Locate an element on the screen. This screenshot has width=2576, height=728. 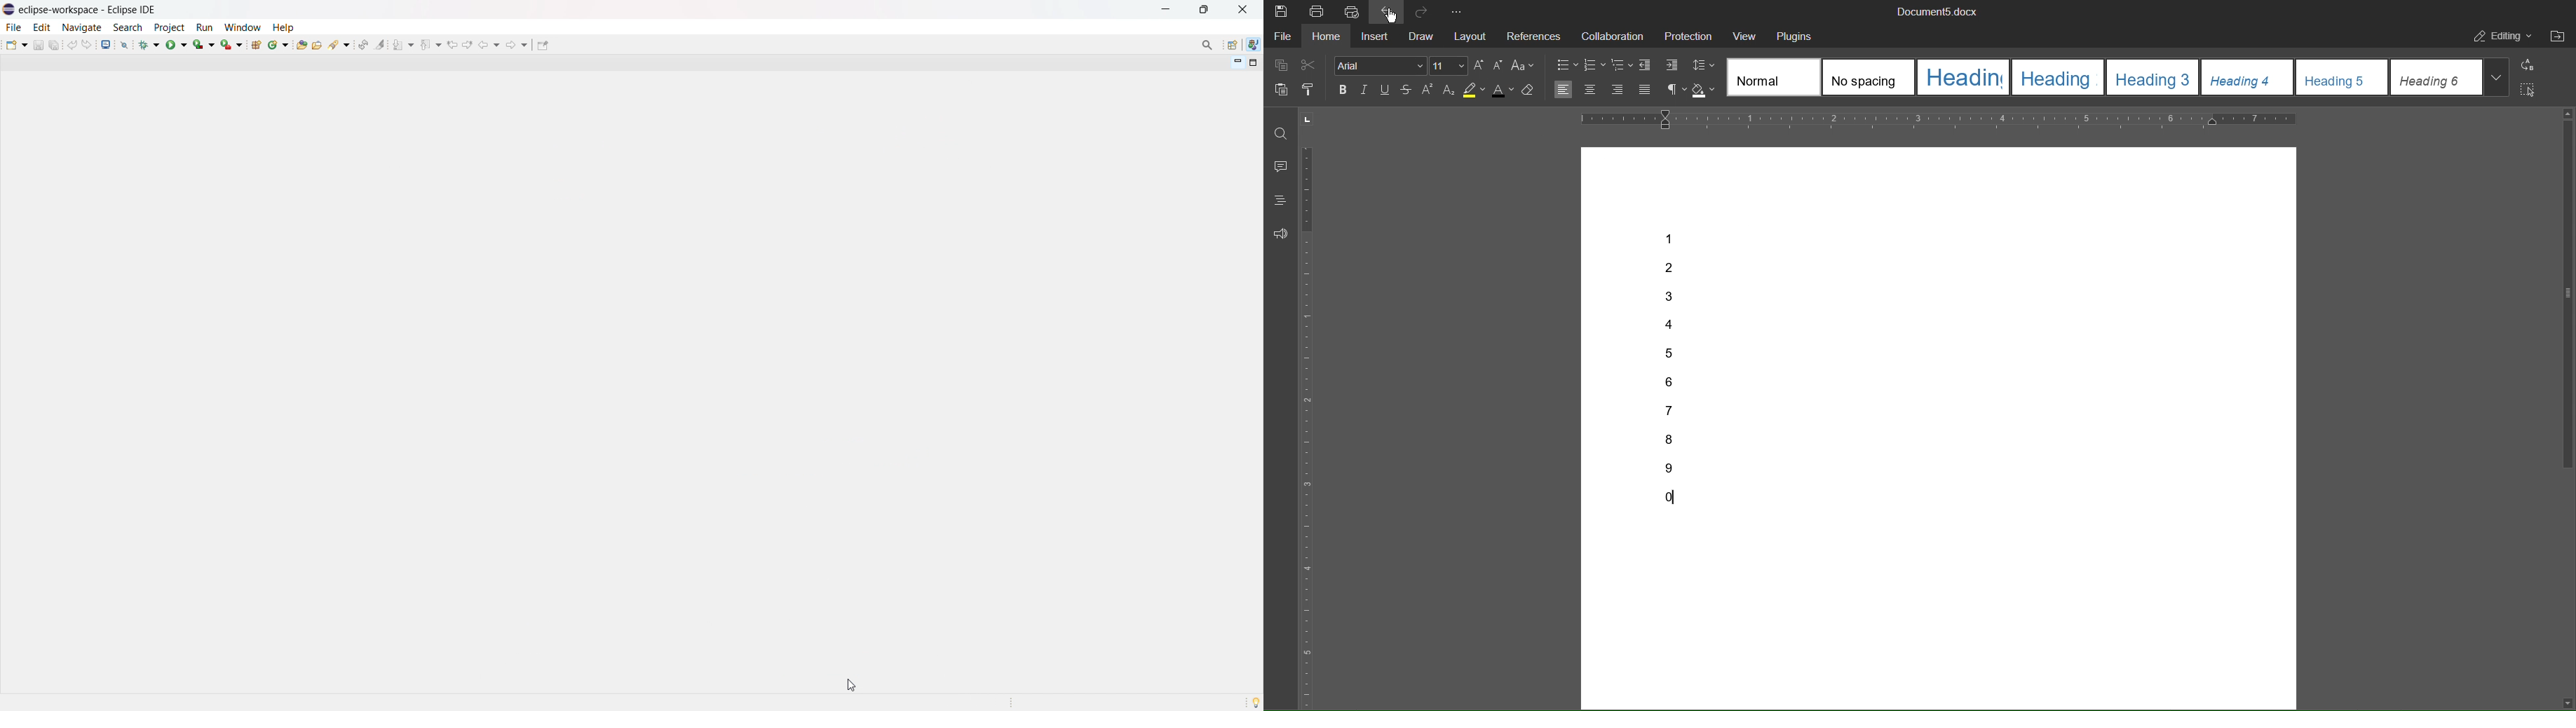
Insert is located at coordinates (1376, 37).